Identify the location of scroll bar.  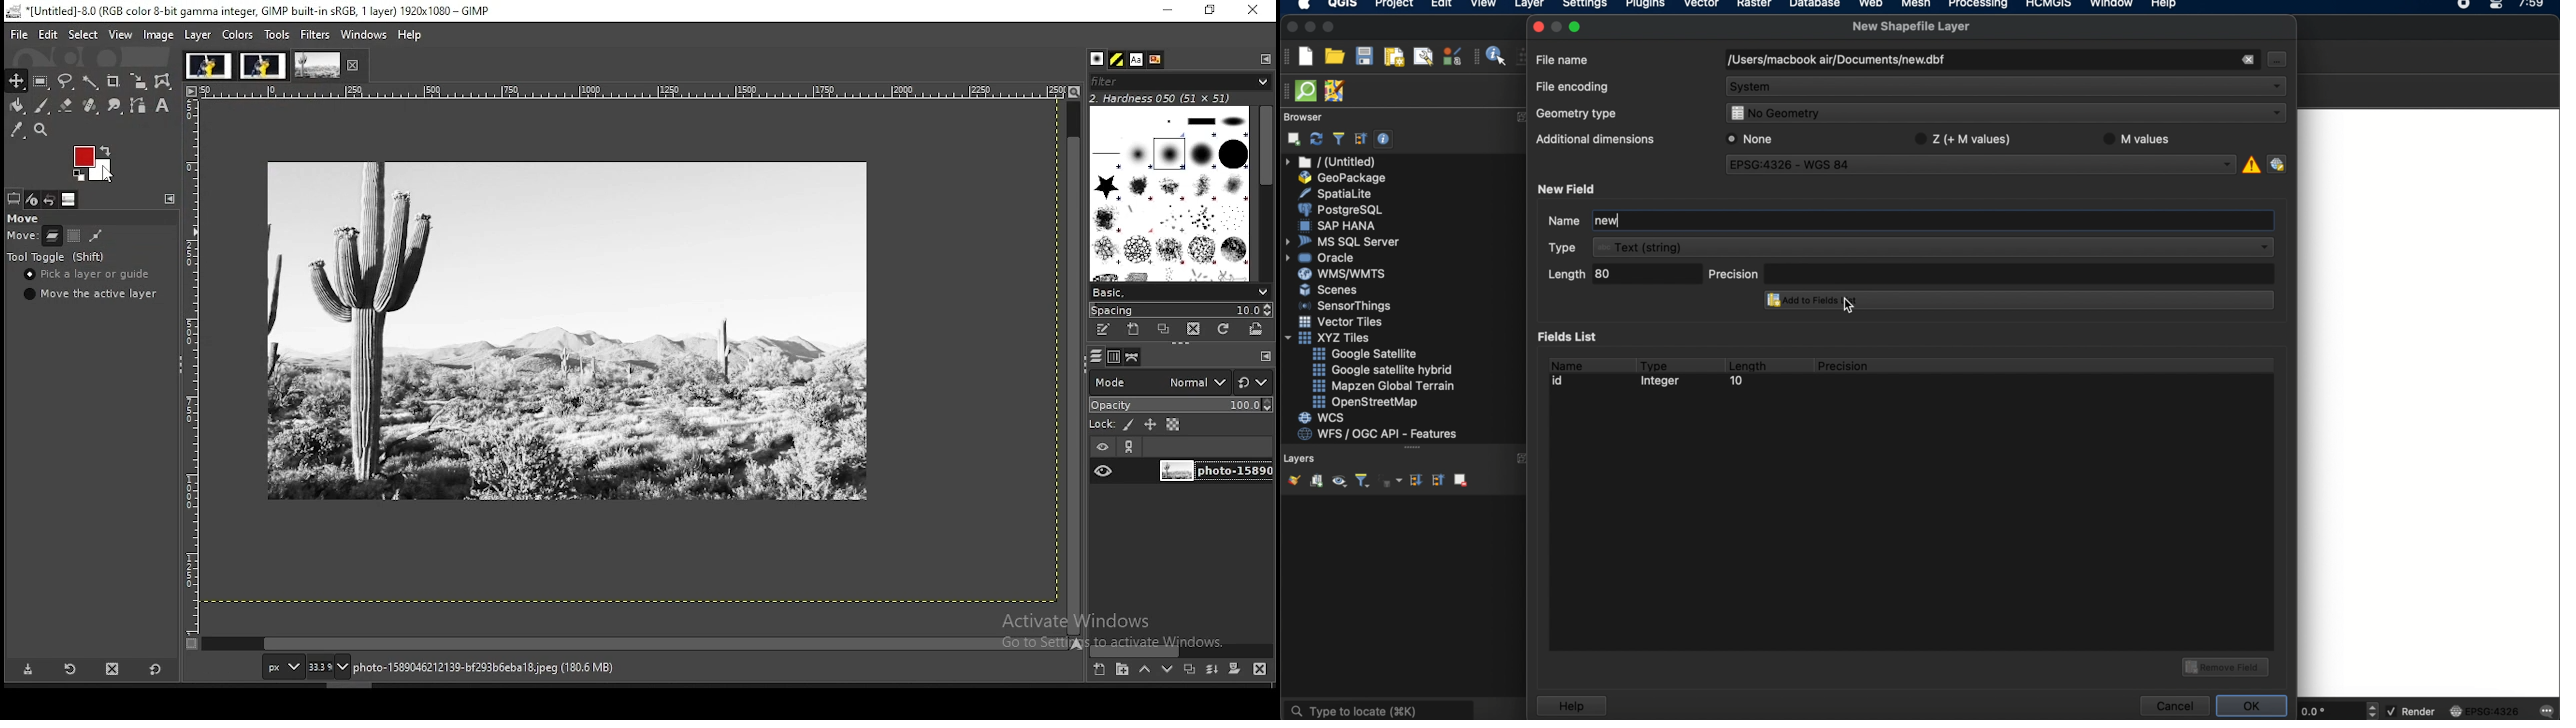
(1074, 366).